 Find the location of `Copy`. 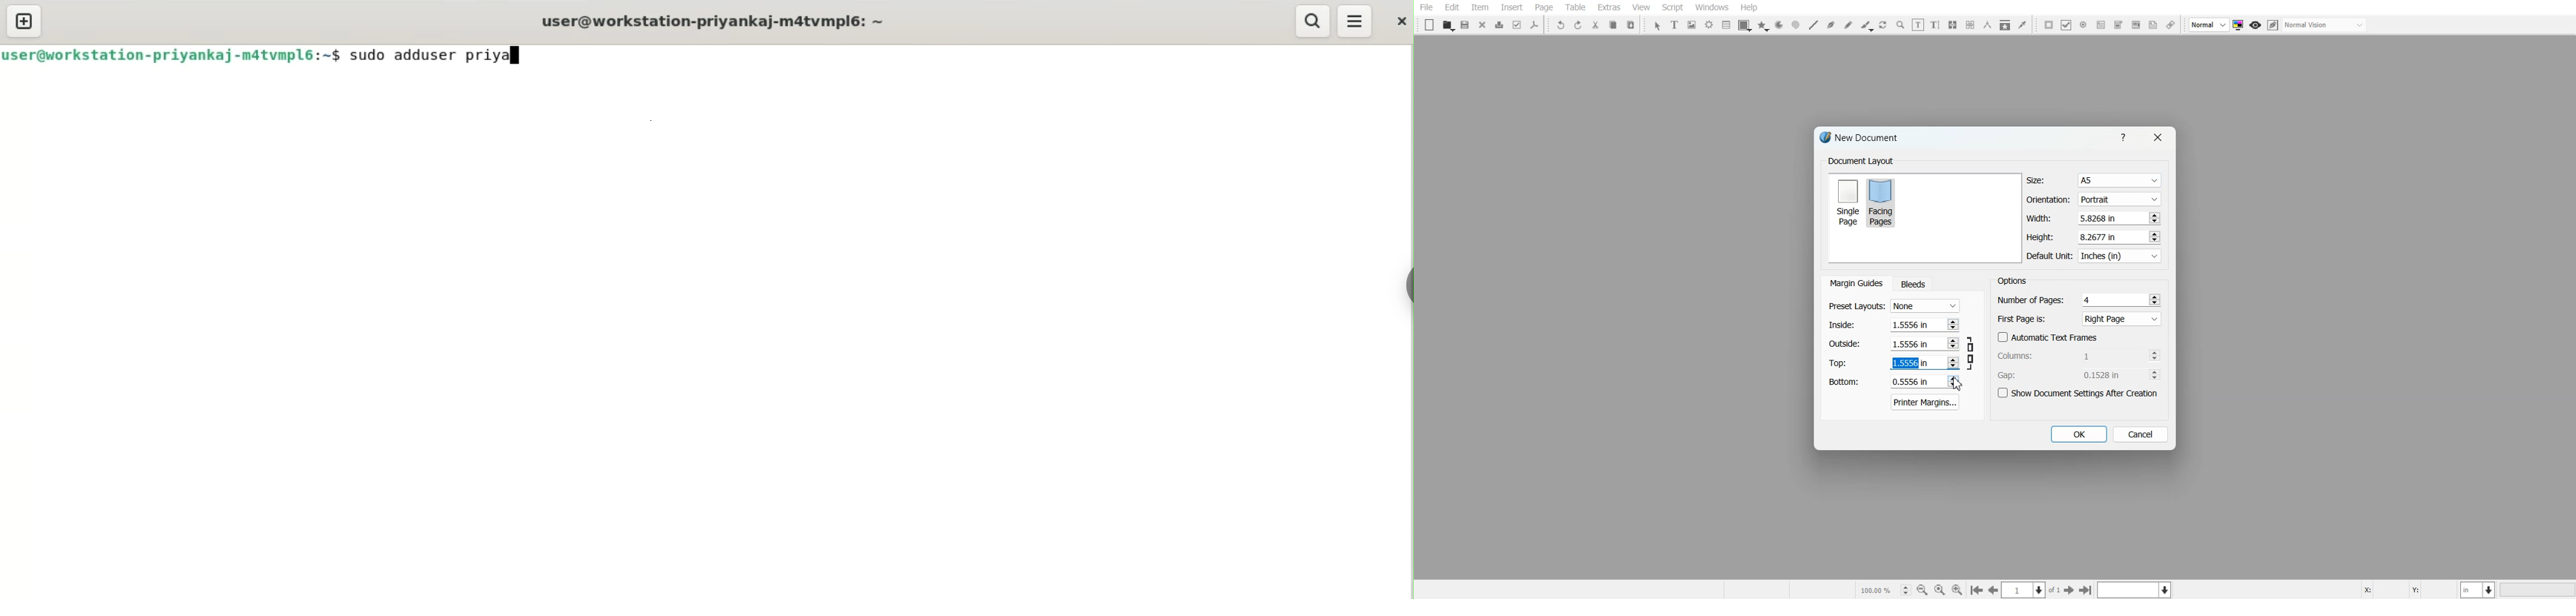

Copy is located at coordinates (1612, 25).